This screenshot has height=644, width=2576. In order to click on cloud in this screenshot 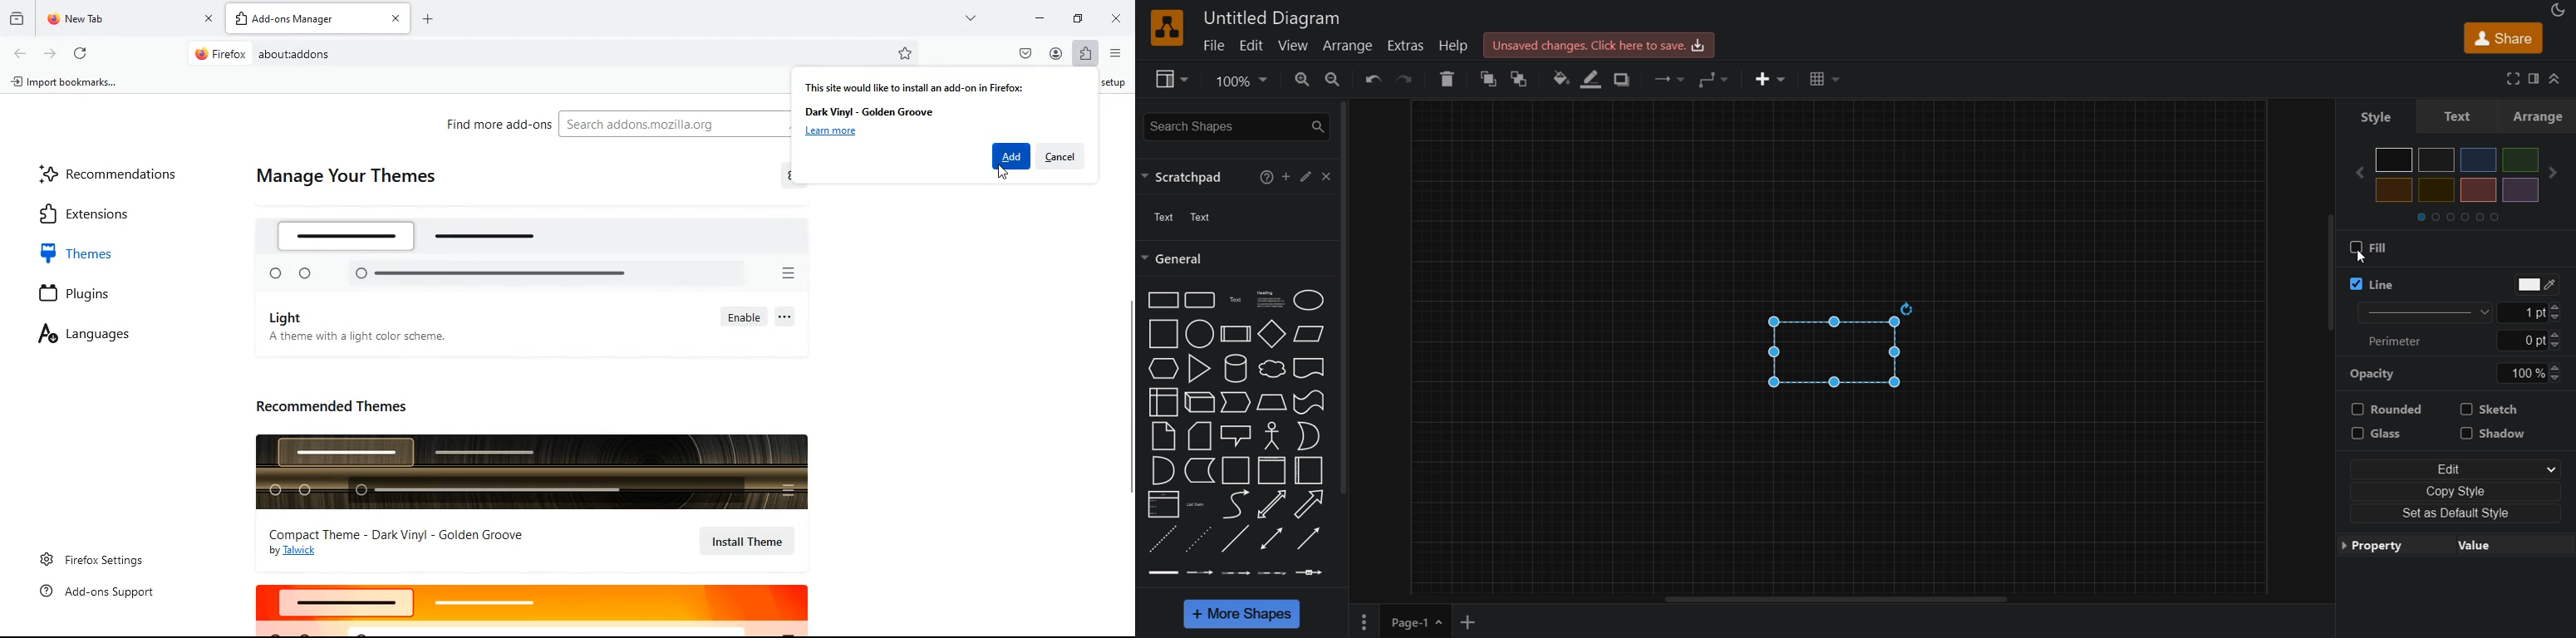, I will do `click(1272, 371)`.